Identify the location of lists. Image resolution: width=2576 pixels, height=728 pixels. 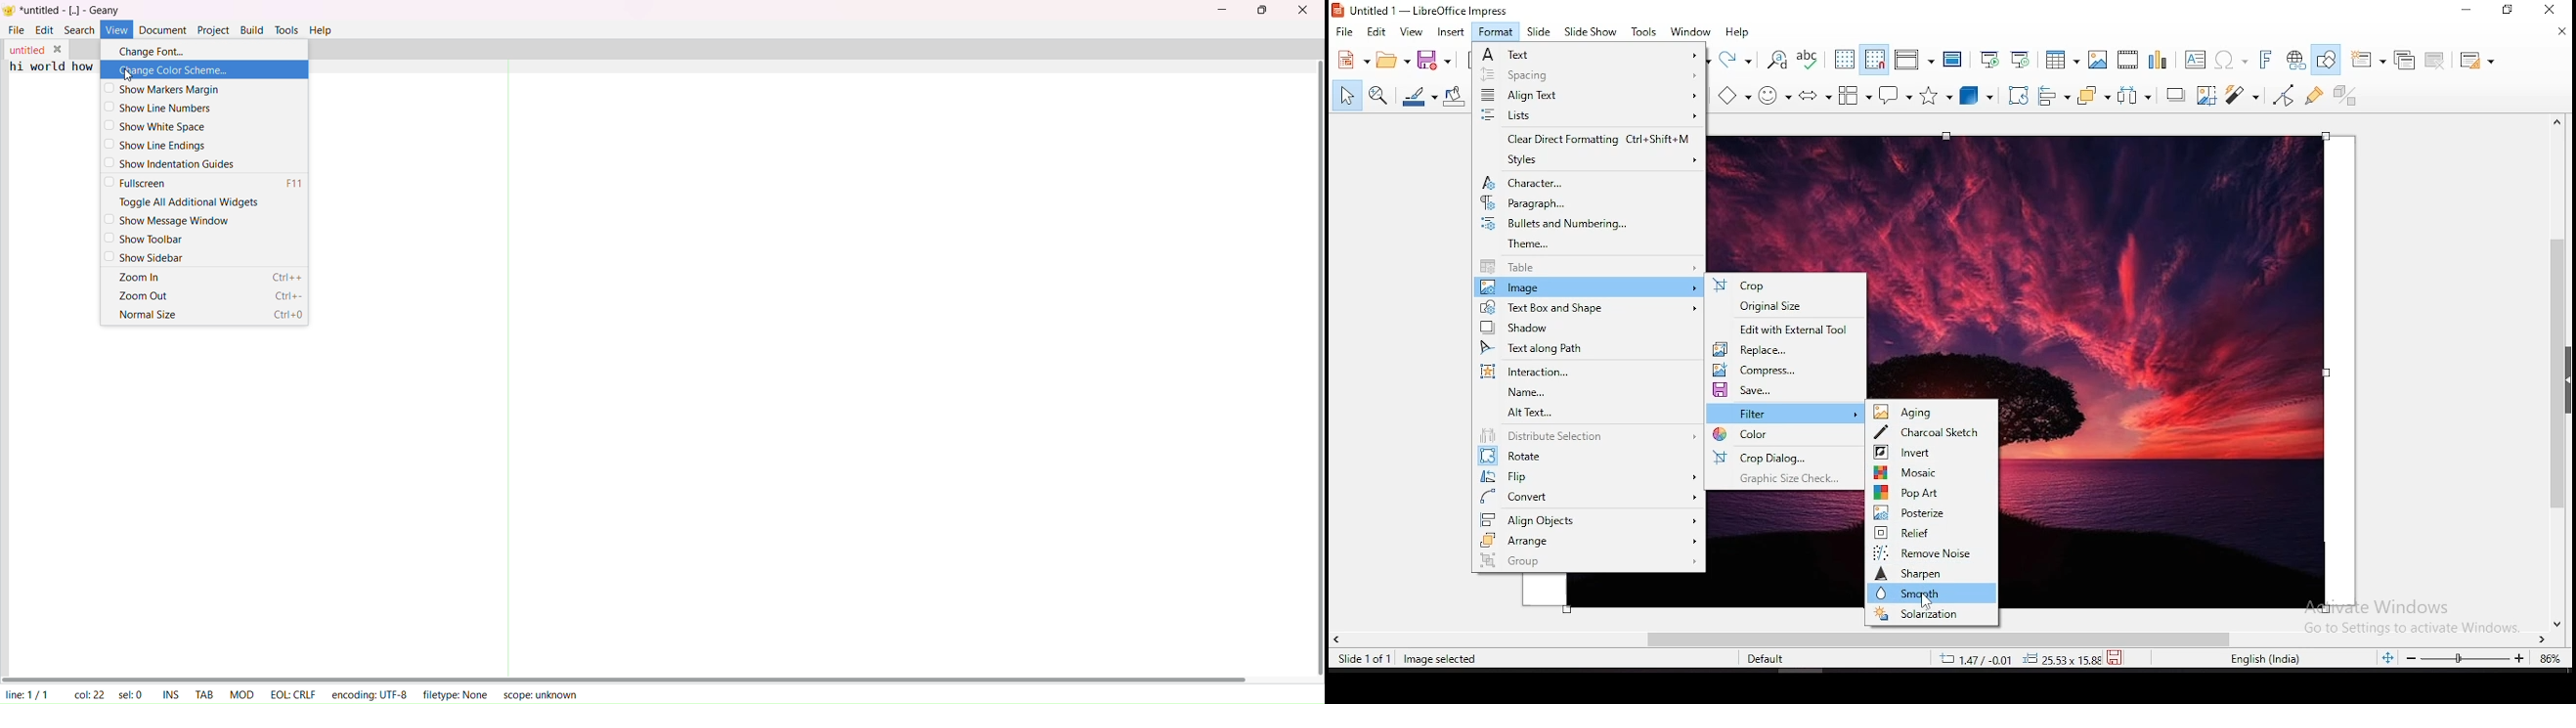
(1587, 116).